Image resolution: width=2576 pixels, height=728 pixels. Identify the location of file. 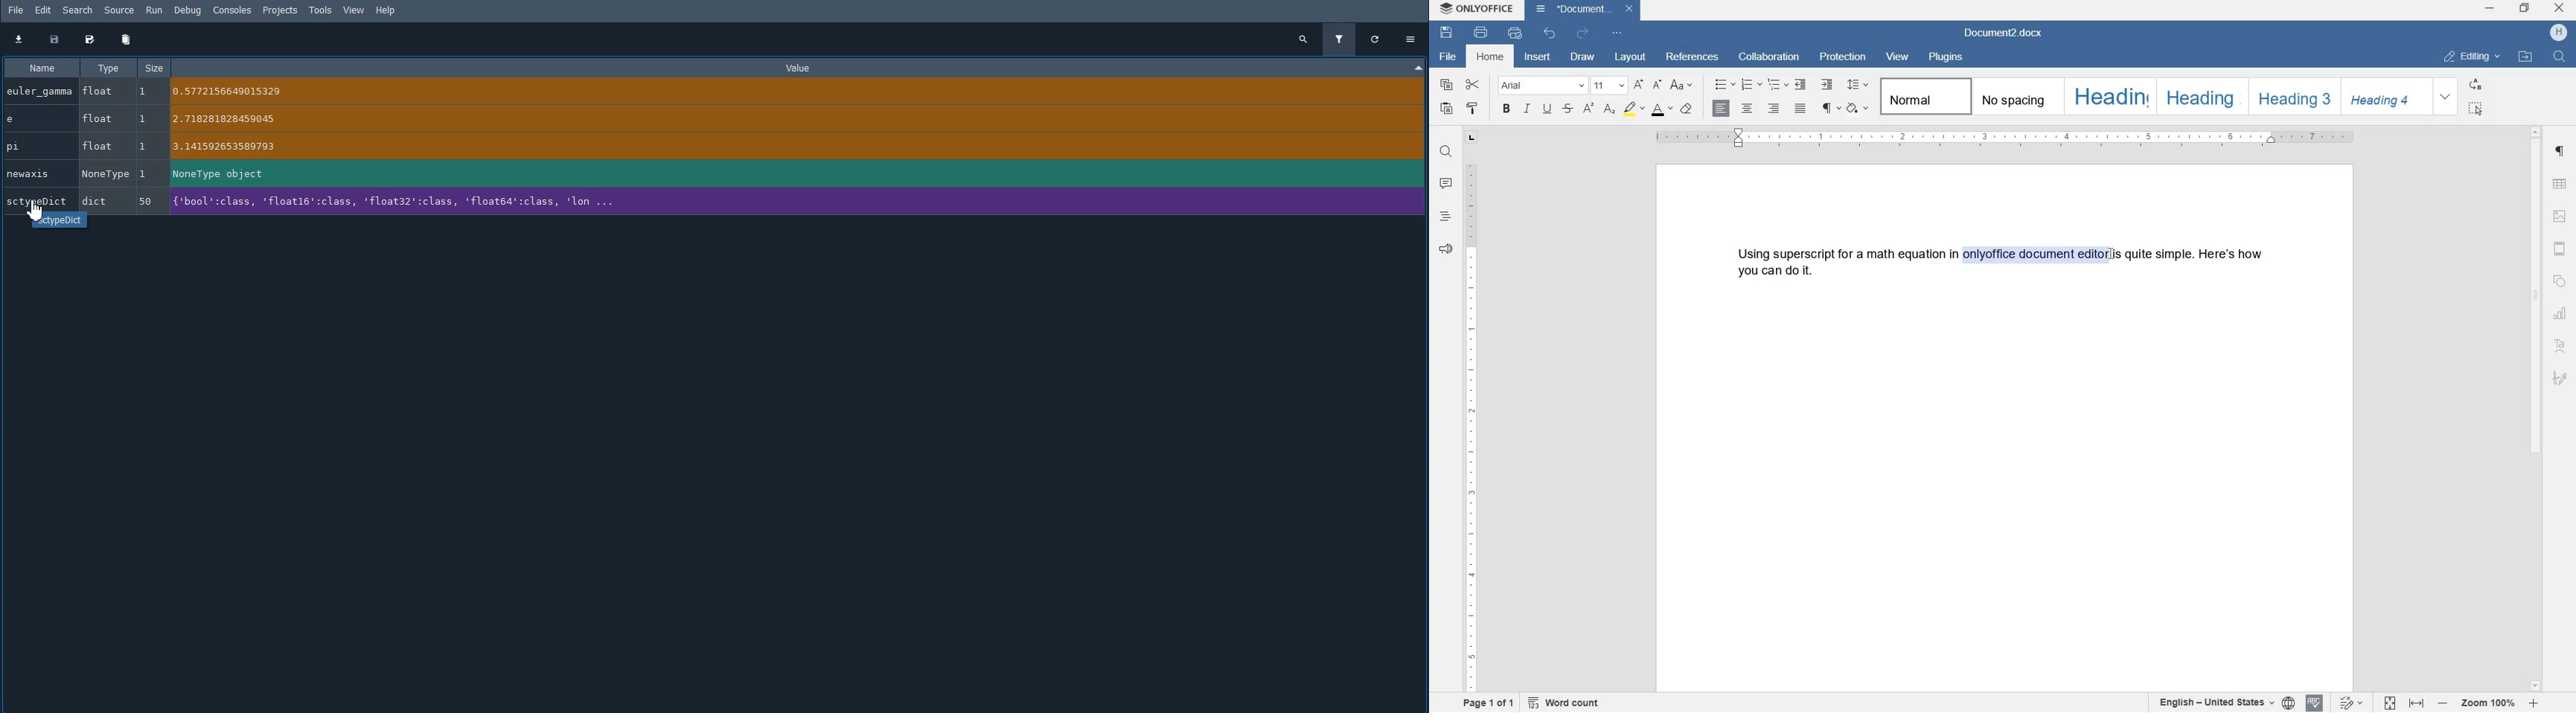
(1446, 57).